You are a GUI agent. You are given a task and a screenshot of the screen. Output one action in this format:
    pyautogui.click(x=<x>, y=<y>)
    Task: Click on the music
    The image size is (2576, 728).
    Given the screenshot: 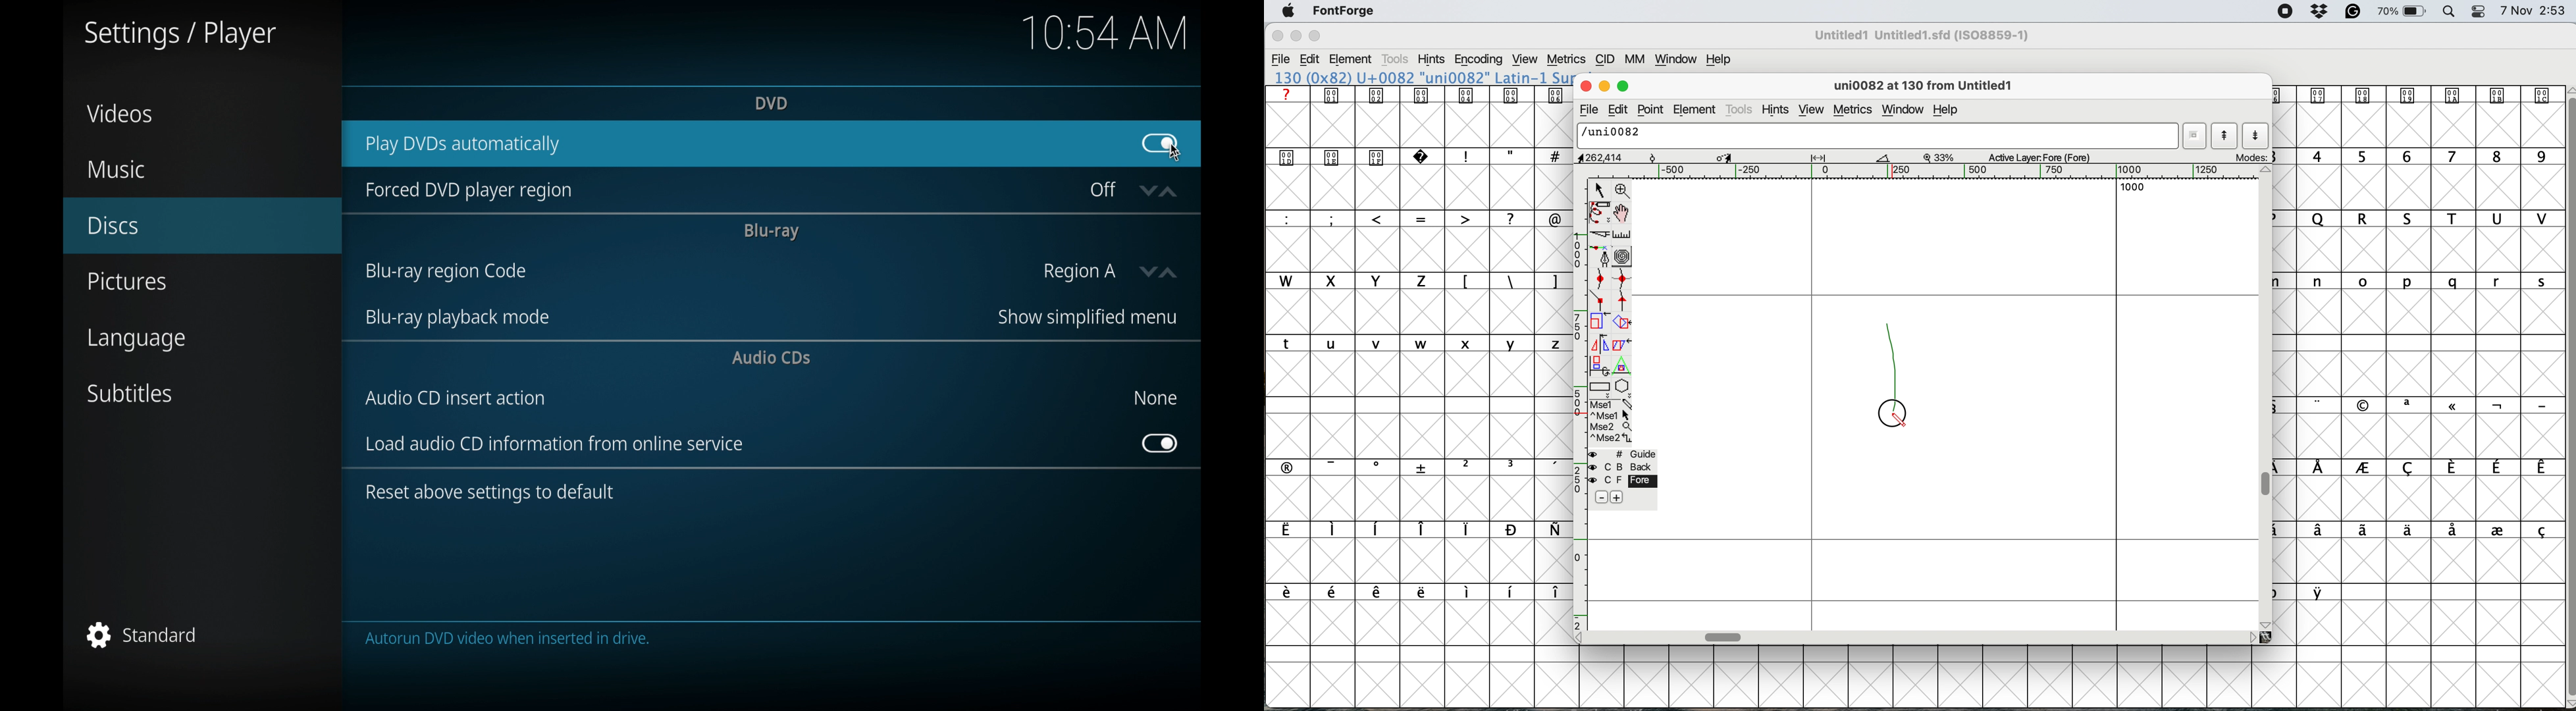 What is the action you would take?
    pyautogui.click(x=115, y=170)
    